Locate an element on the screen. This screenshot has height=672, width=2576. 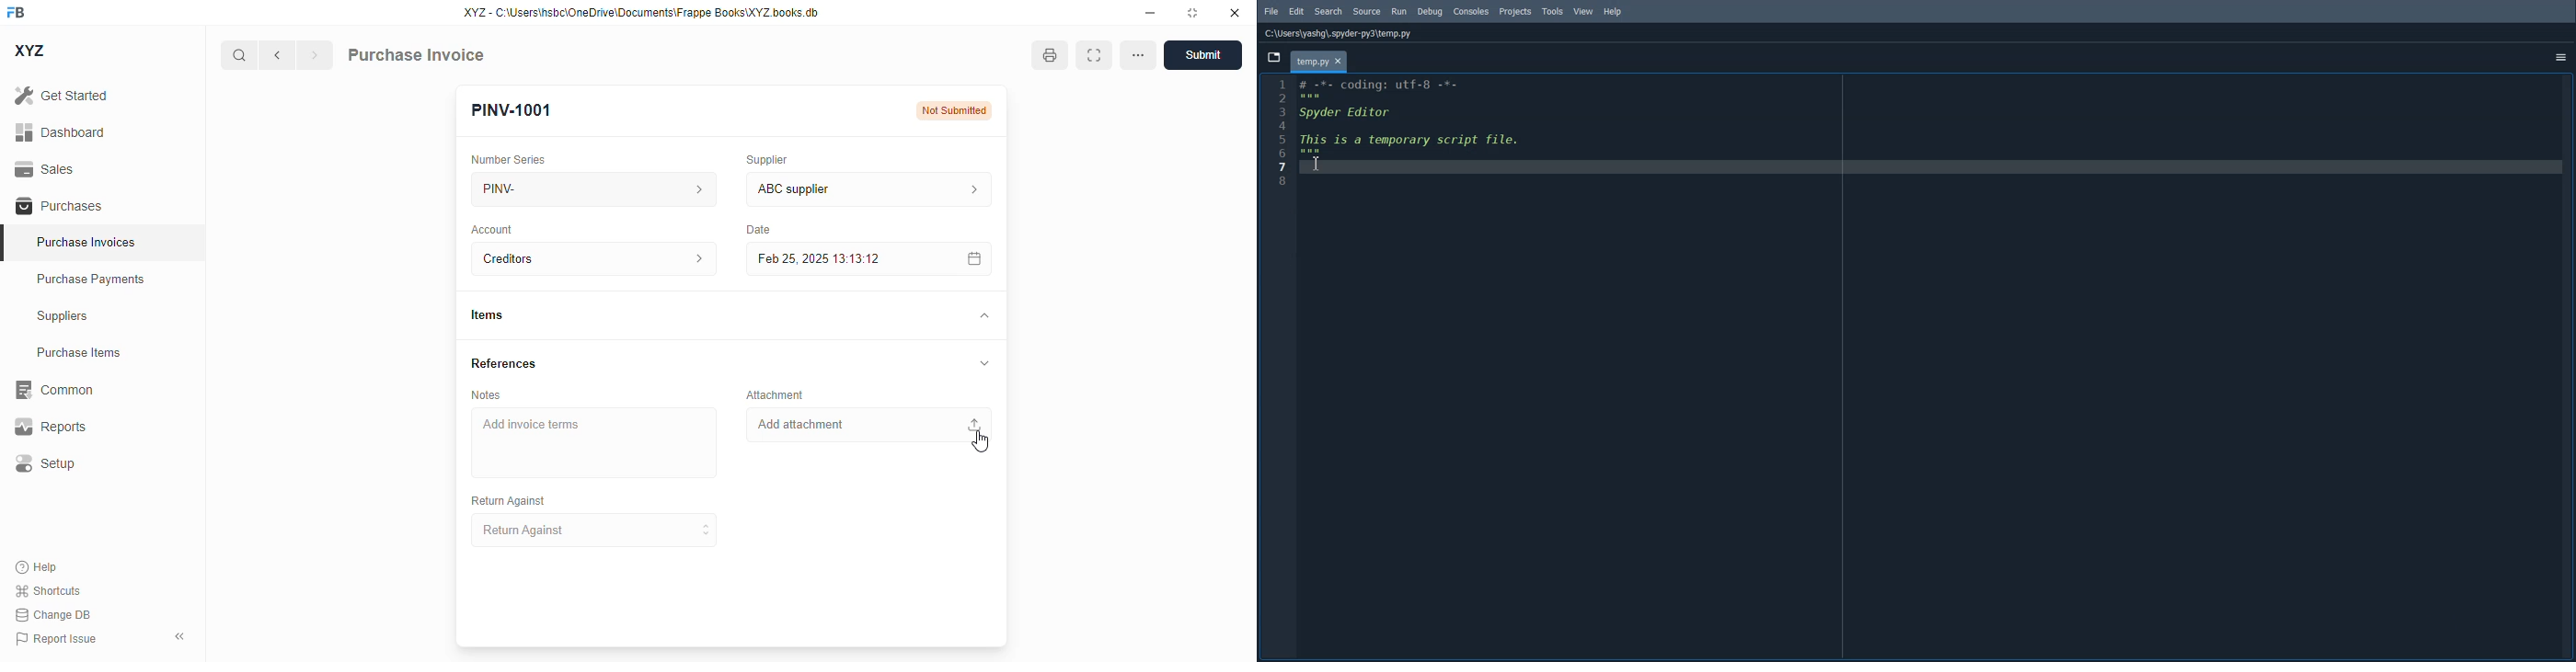
Text Cursor is located at coordinates (1319, 164).